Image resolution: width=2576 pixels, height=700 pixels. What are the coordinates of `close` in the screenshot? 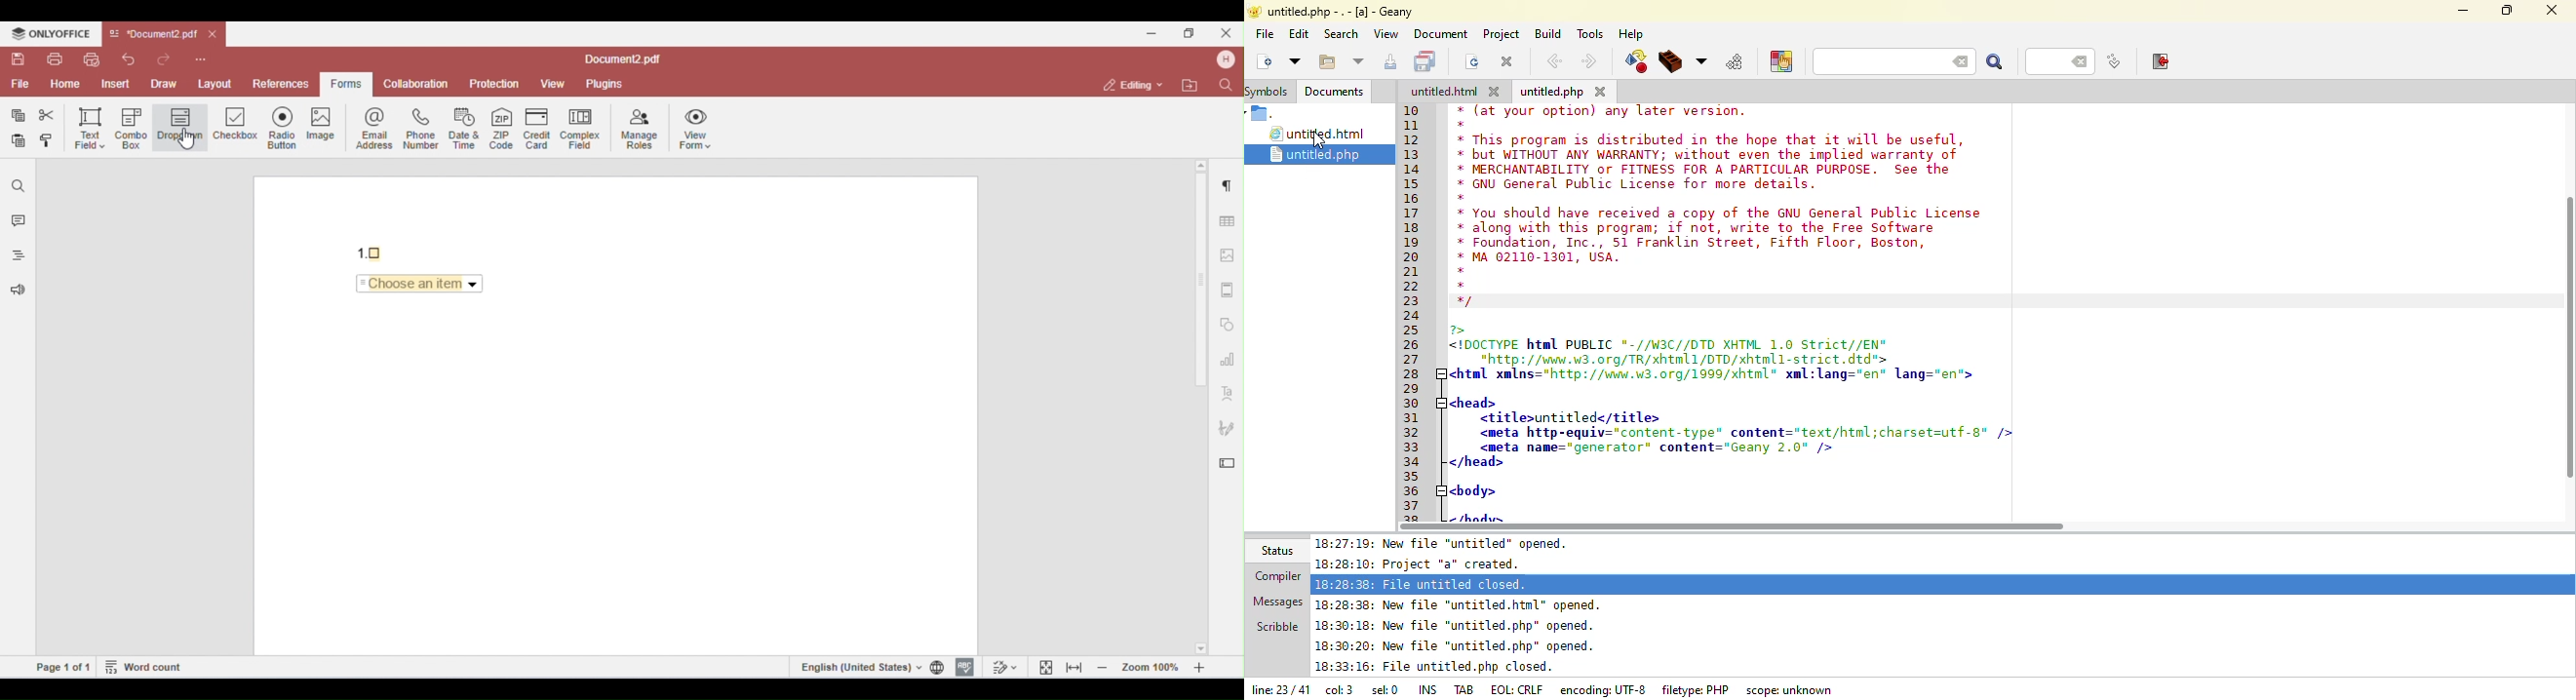 It's located at (1601, 92).